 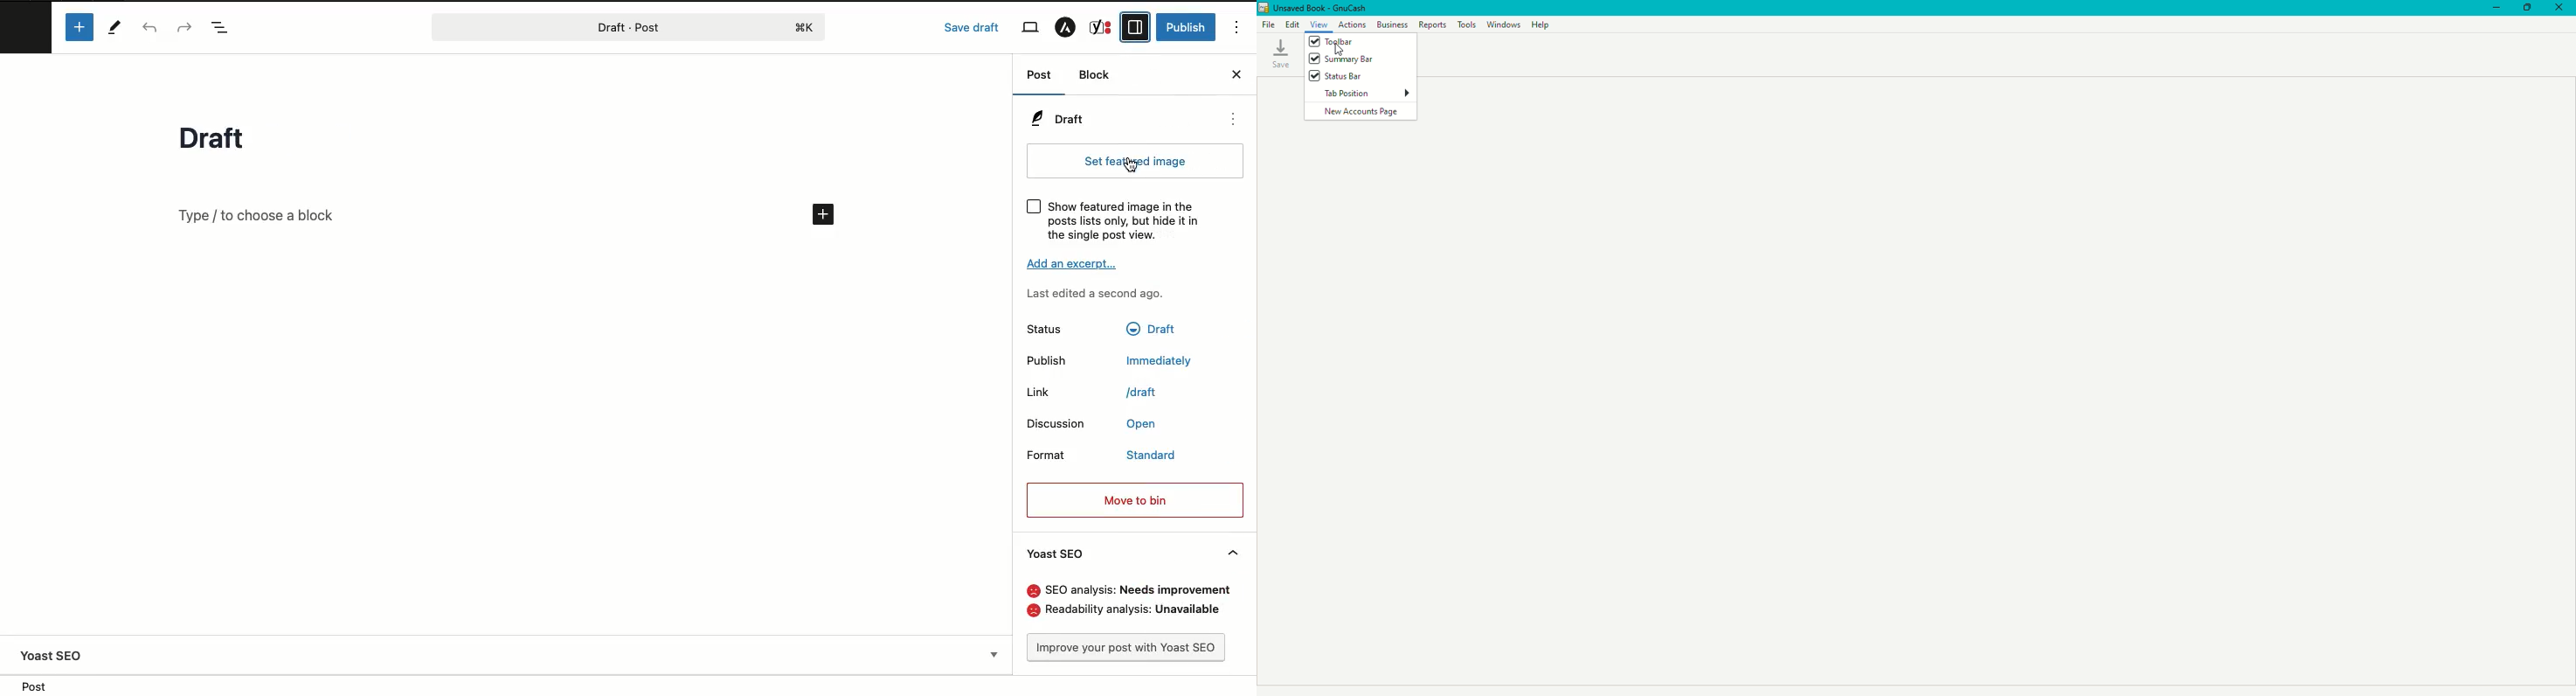 I want to click on text, so click(x=1160, y=360).